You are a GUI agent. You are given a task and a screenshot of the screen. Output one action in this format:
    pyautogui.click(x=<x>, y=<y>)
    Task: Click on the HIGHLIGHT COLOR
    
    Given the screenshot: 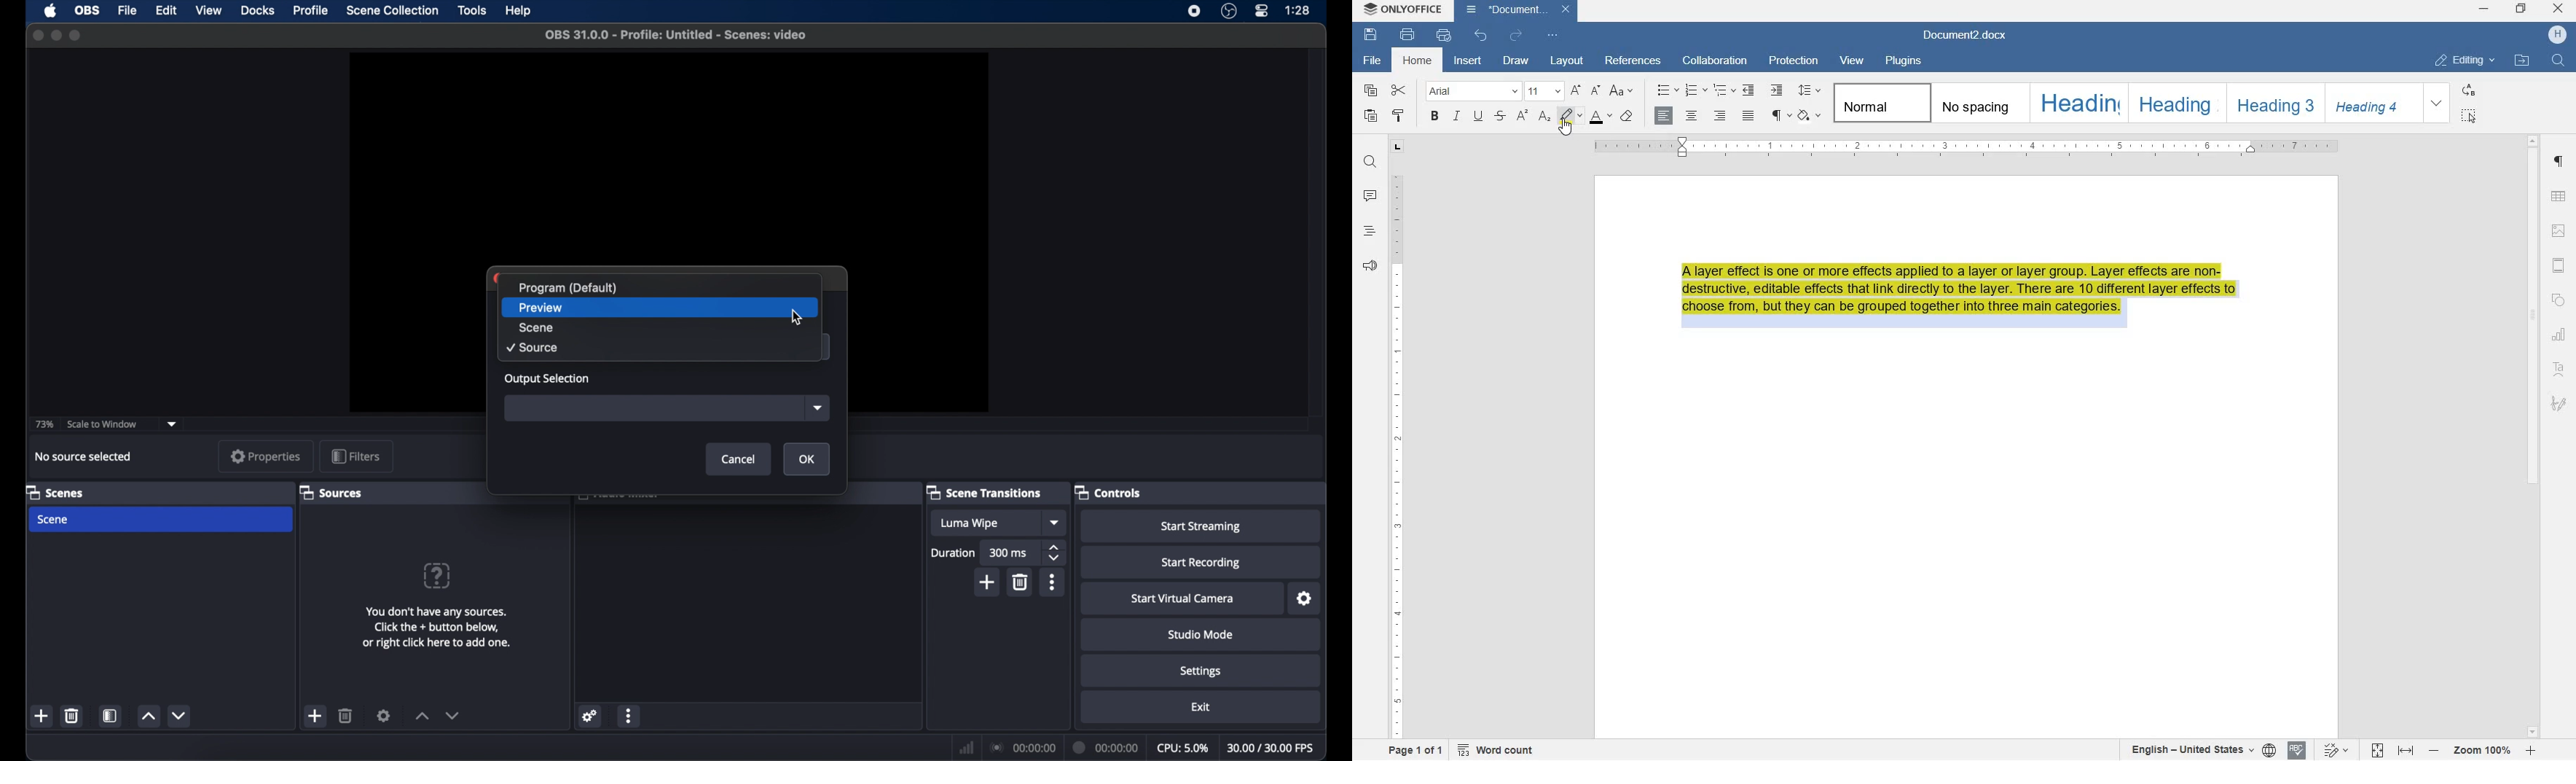 What is the action you would take?
    pyautogui.click(x=1571, y=115)
    